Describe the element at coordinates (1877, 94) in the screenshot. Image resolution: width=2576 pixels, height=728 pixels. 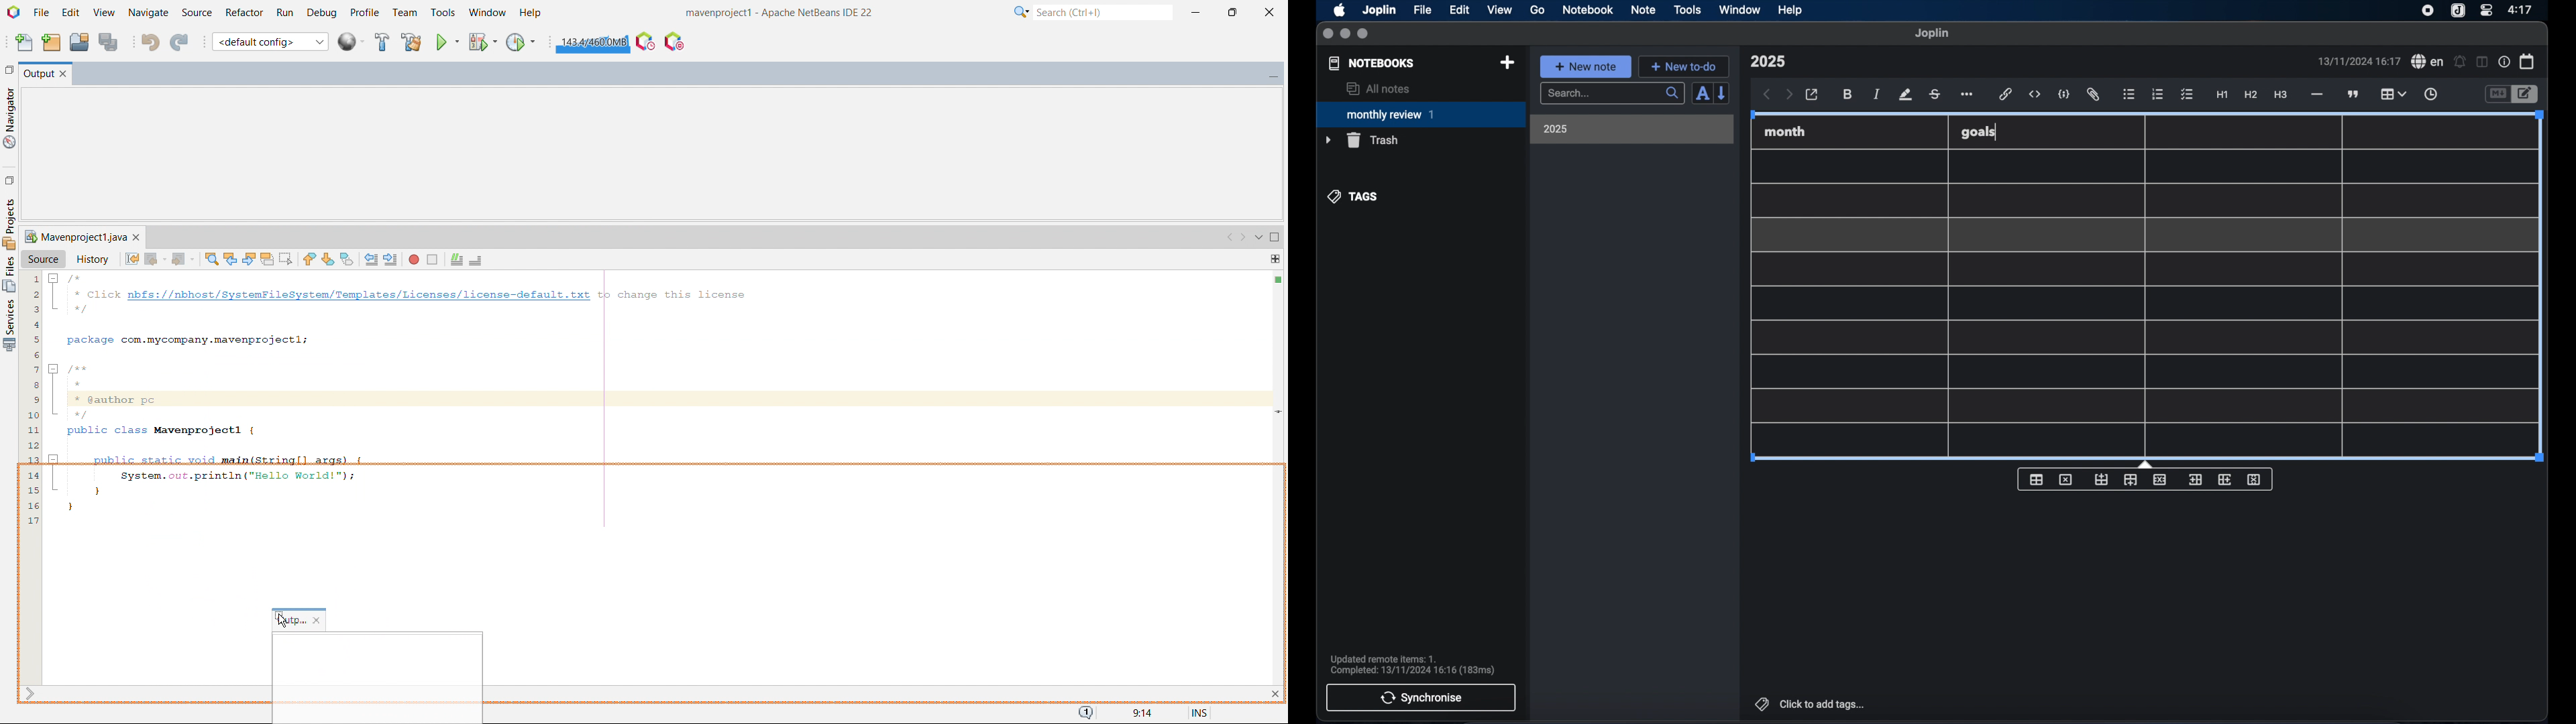
I see `italic` at that location.